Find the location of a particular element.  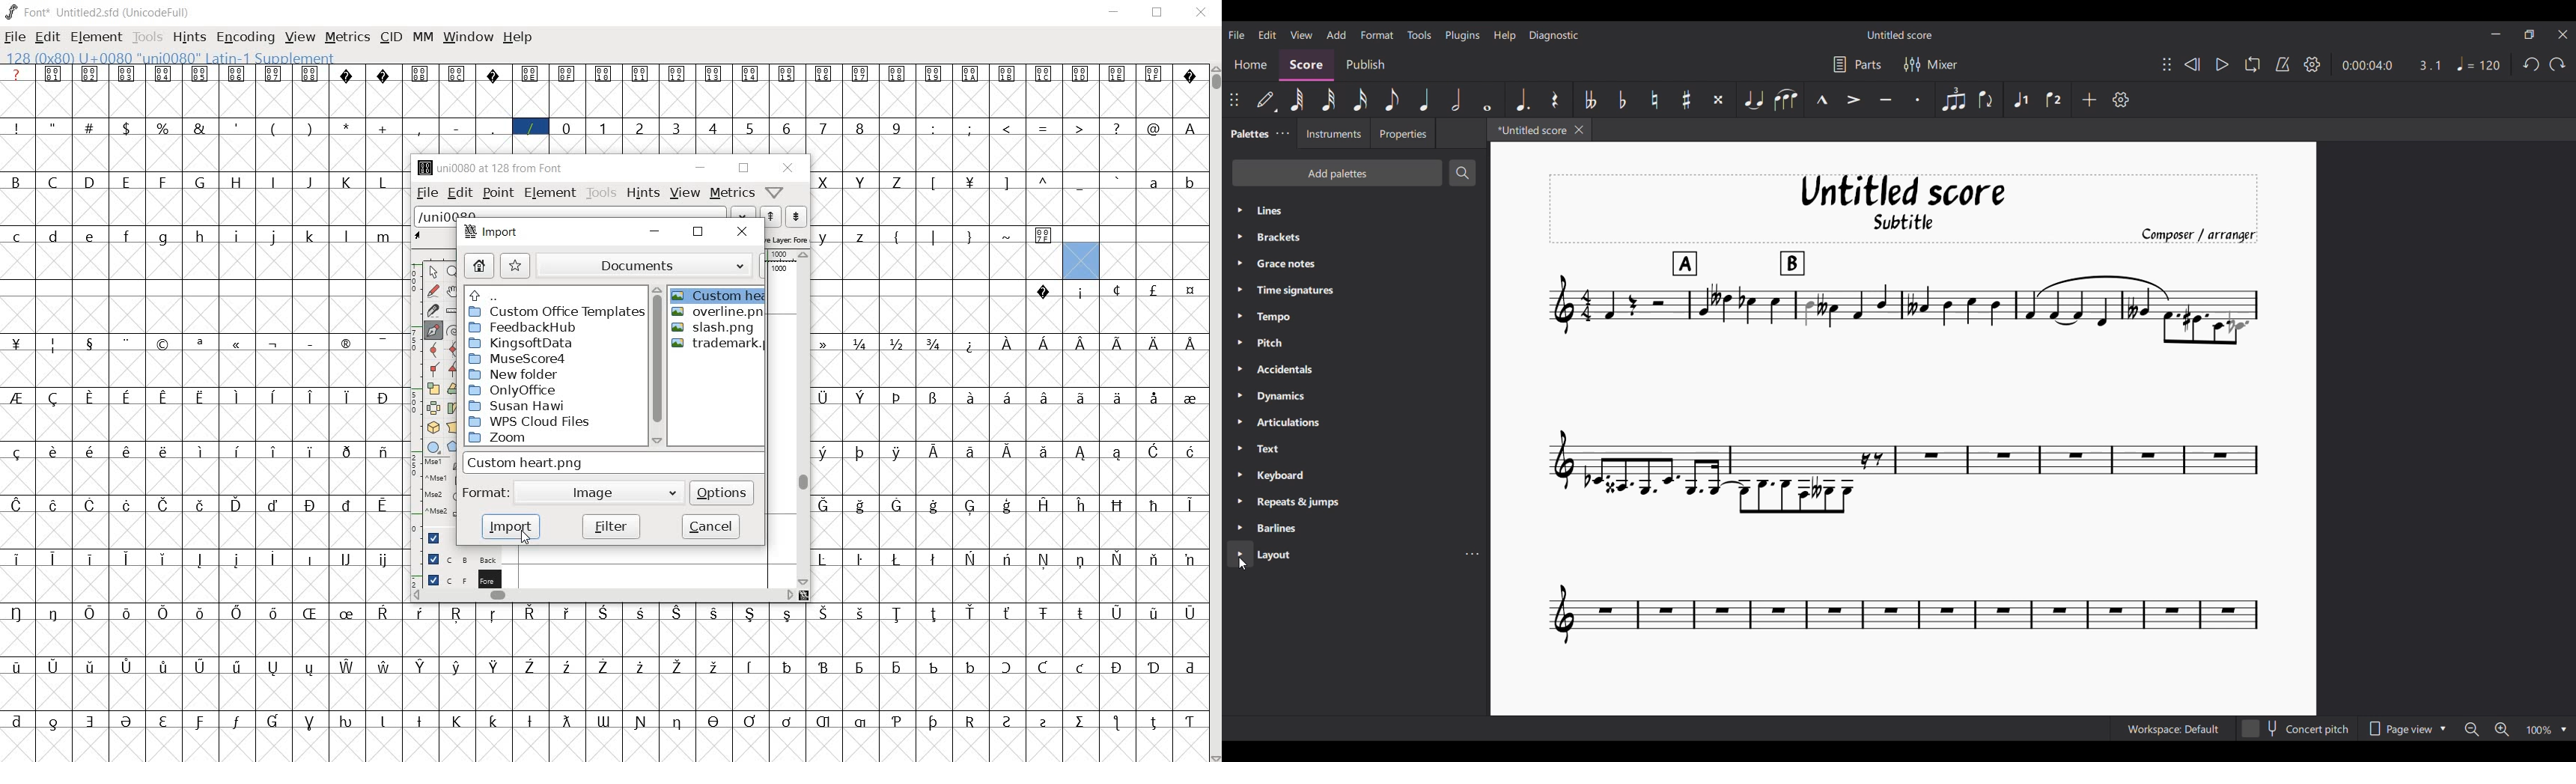

glyph is located at coordinates (934, 344).